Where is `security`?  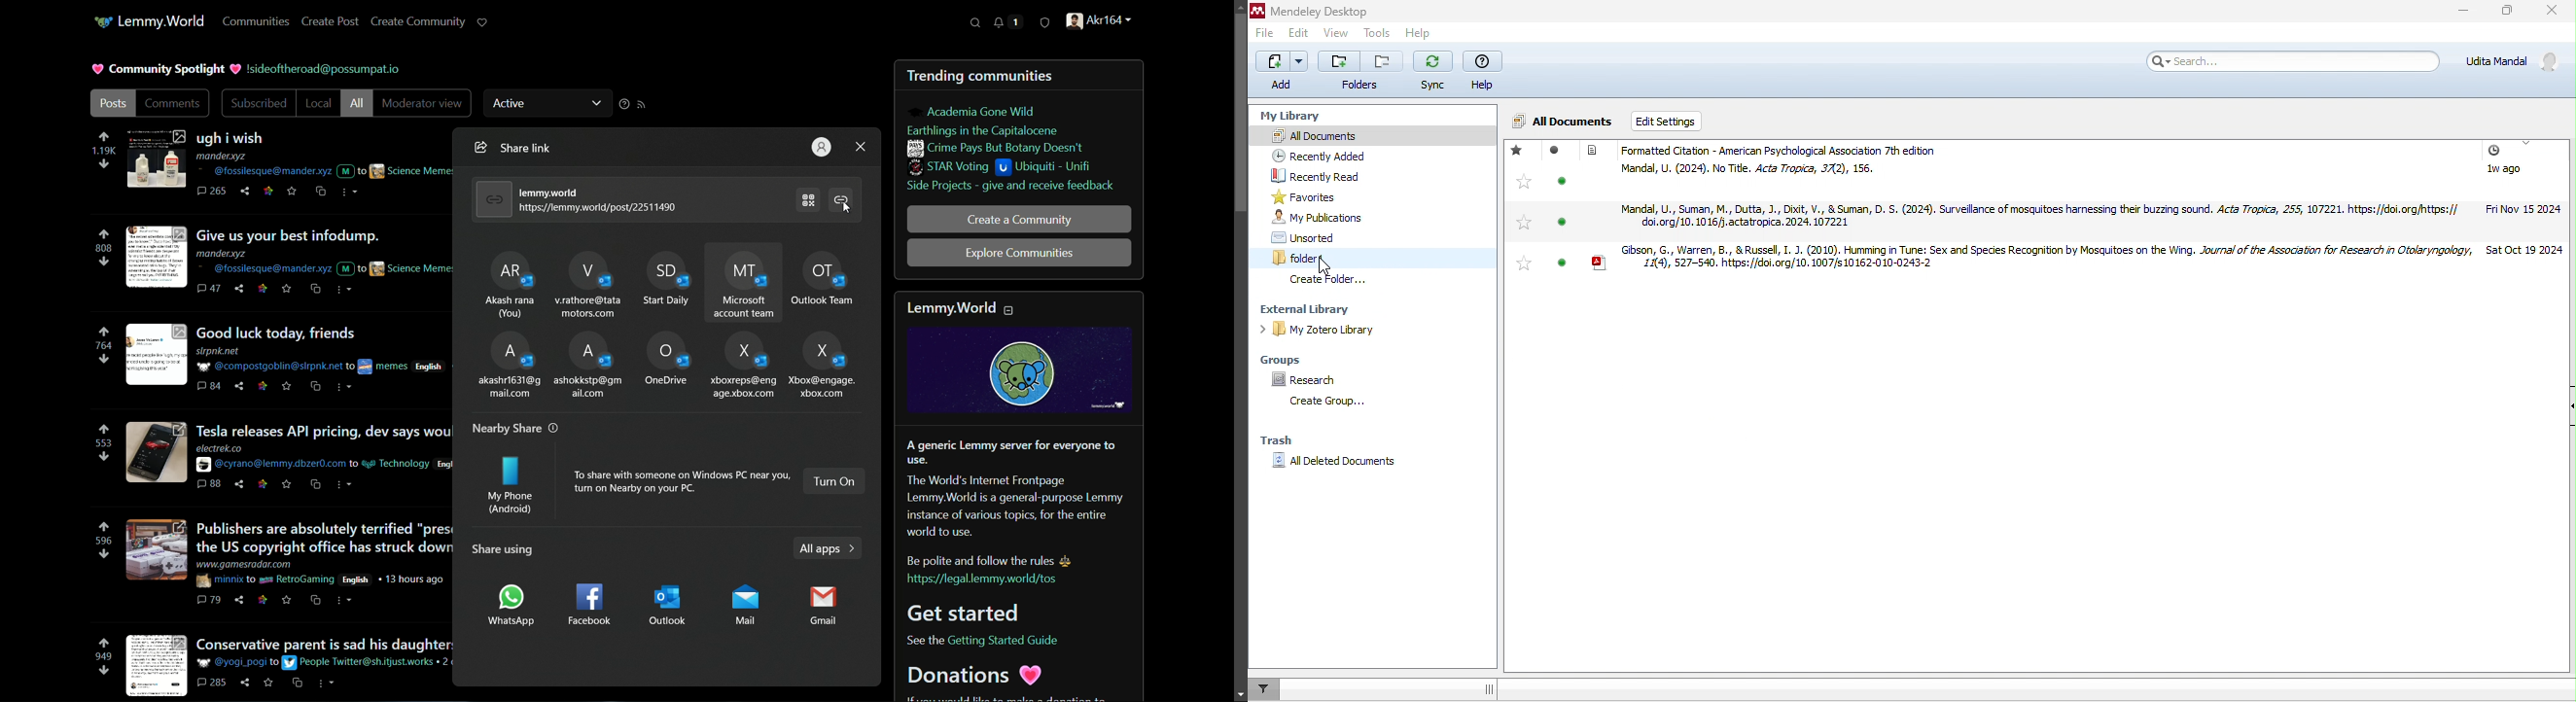 security is located at coordinates (1045, 25).